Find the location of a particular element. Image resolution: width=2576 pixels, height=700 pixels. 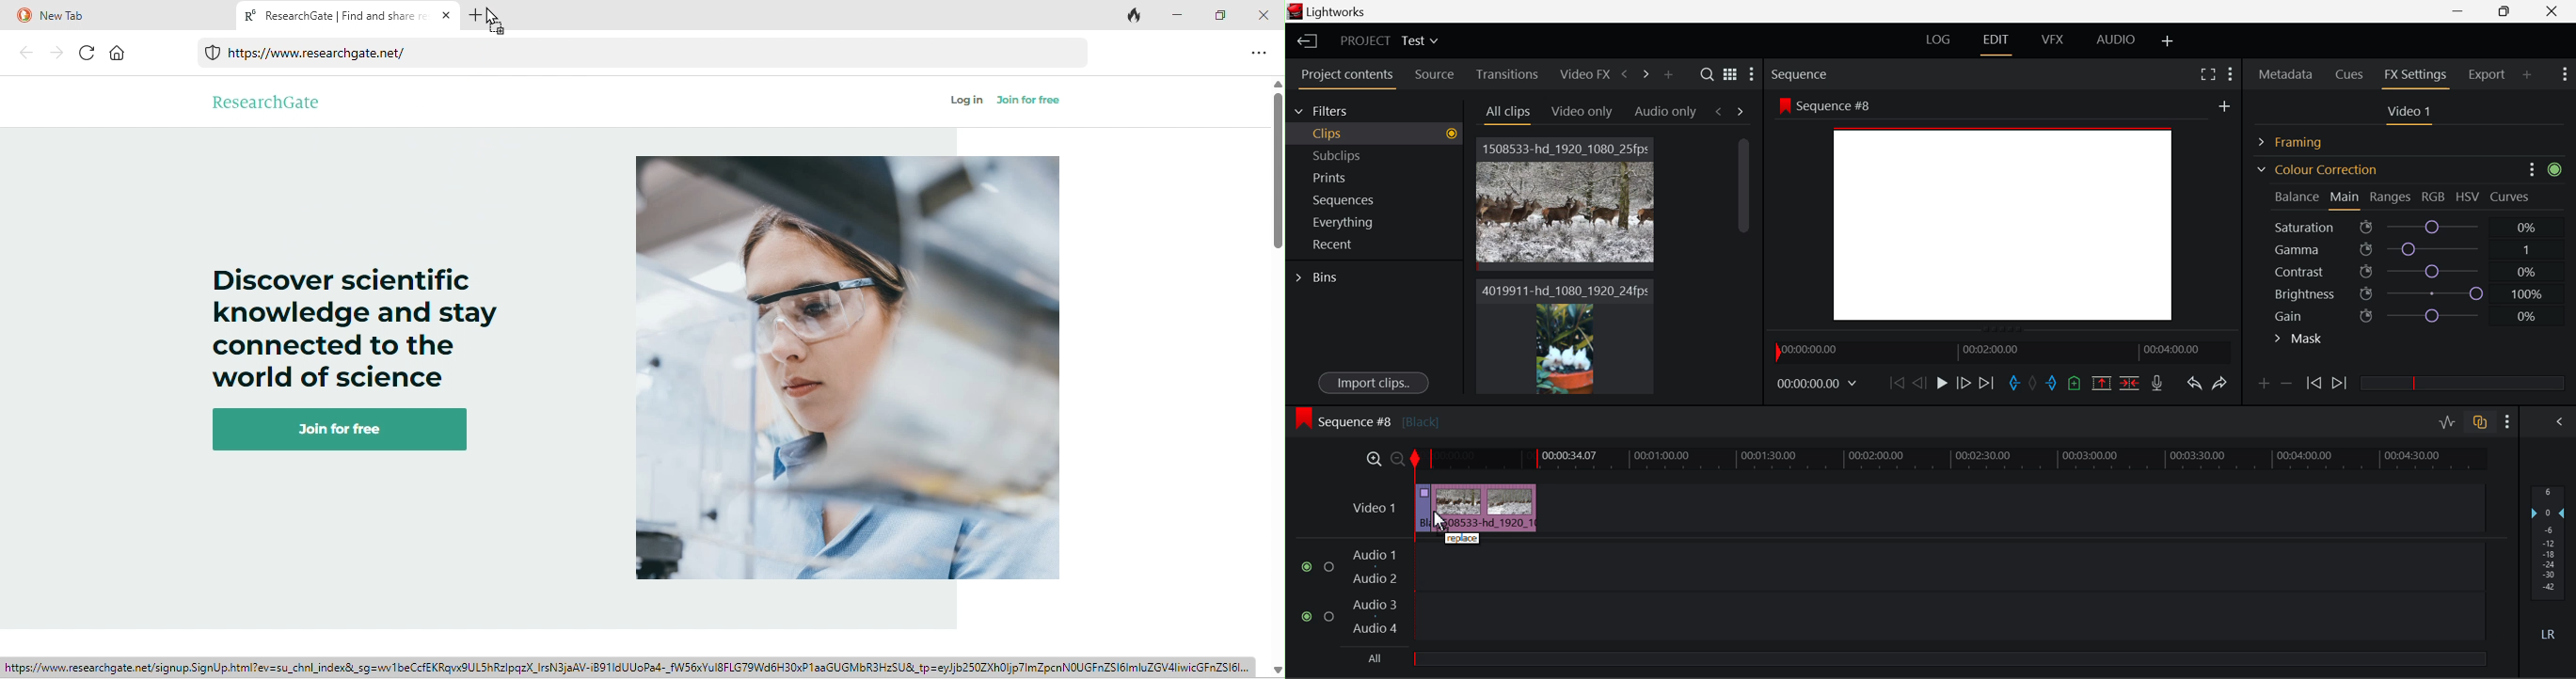

slider is located at coordinates (1949, 658).